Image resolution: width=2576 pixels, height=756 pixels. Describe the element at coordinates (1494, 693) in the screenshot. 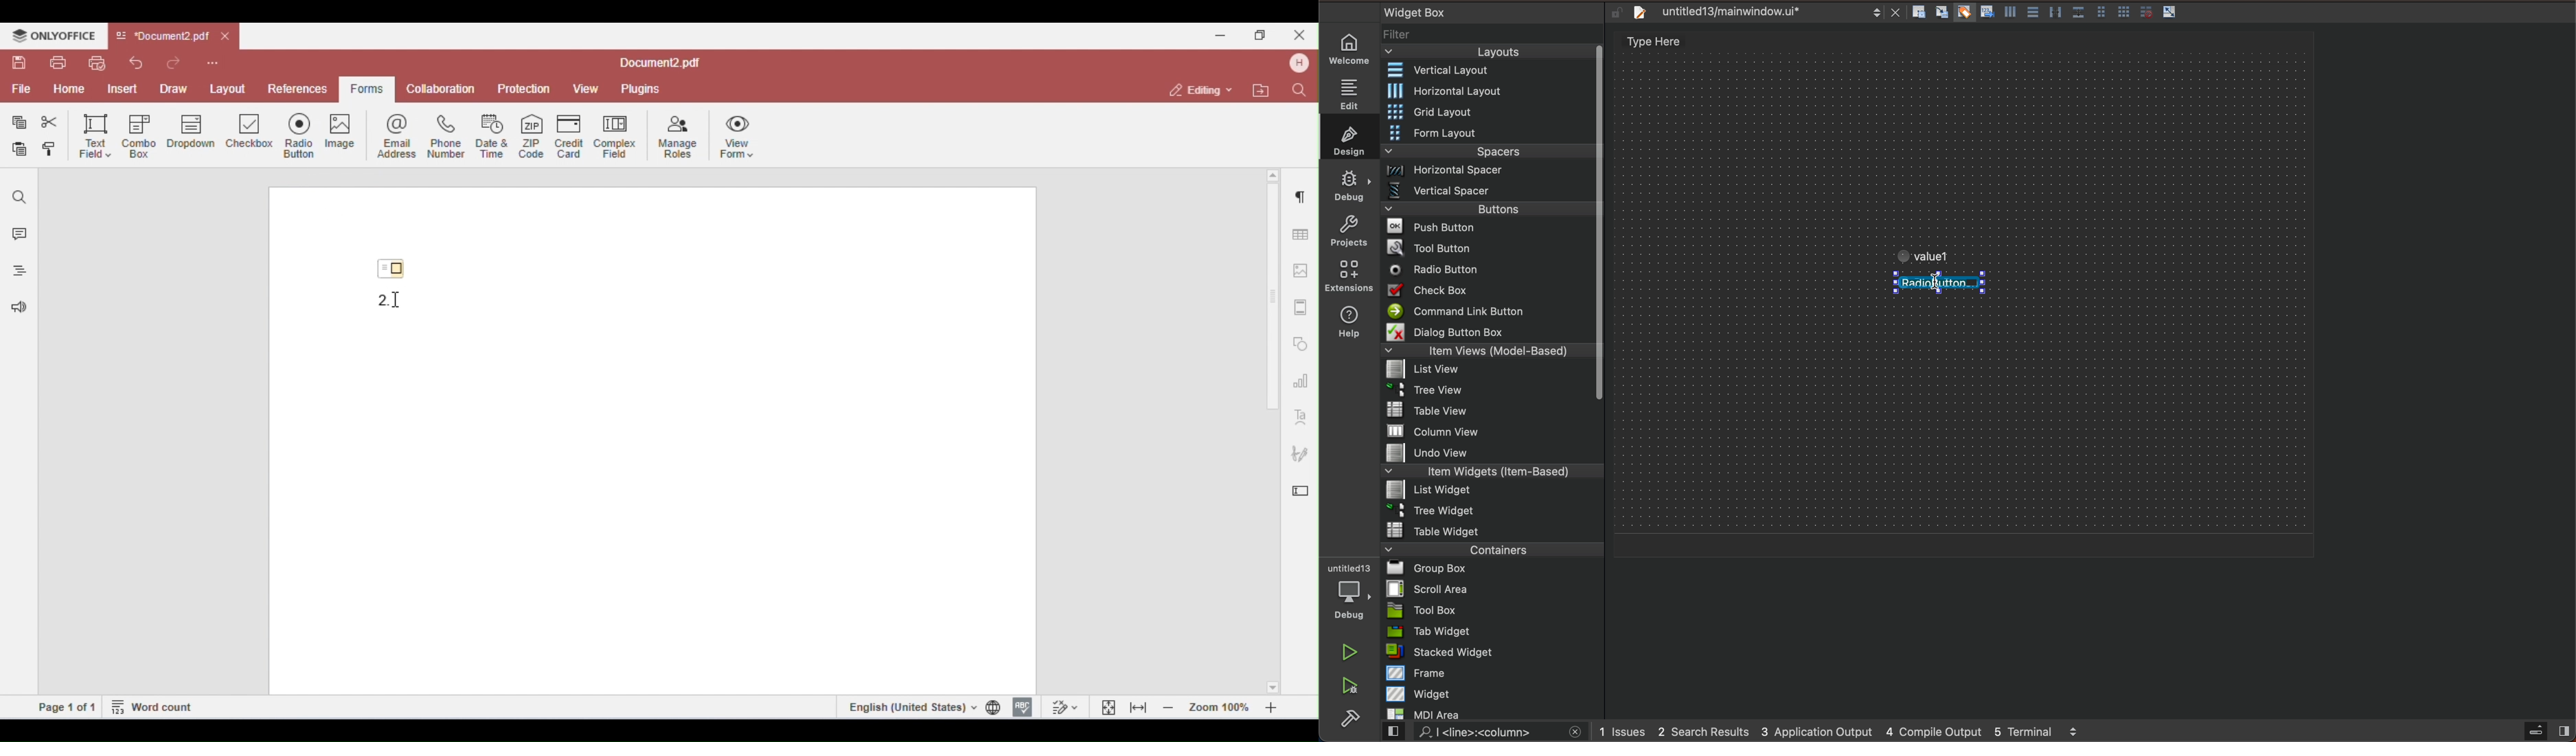

I see `widget` at that location.